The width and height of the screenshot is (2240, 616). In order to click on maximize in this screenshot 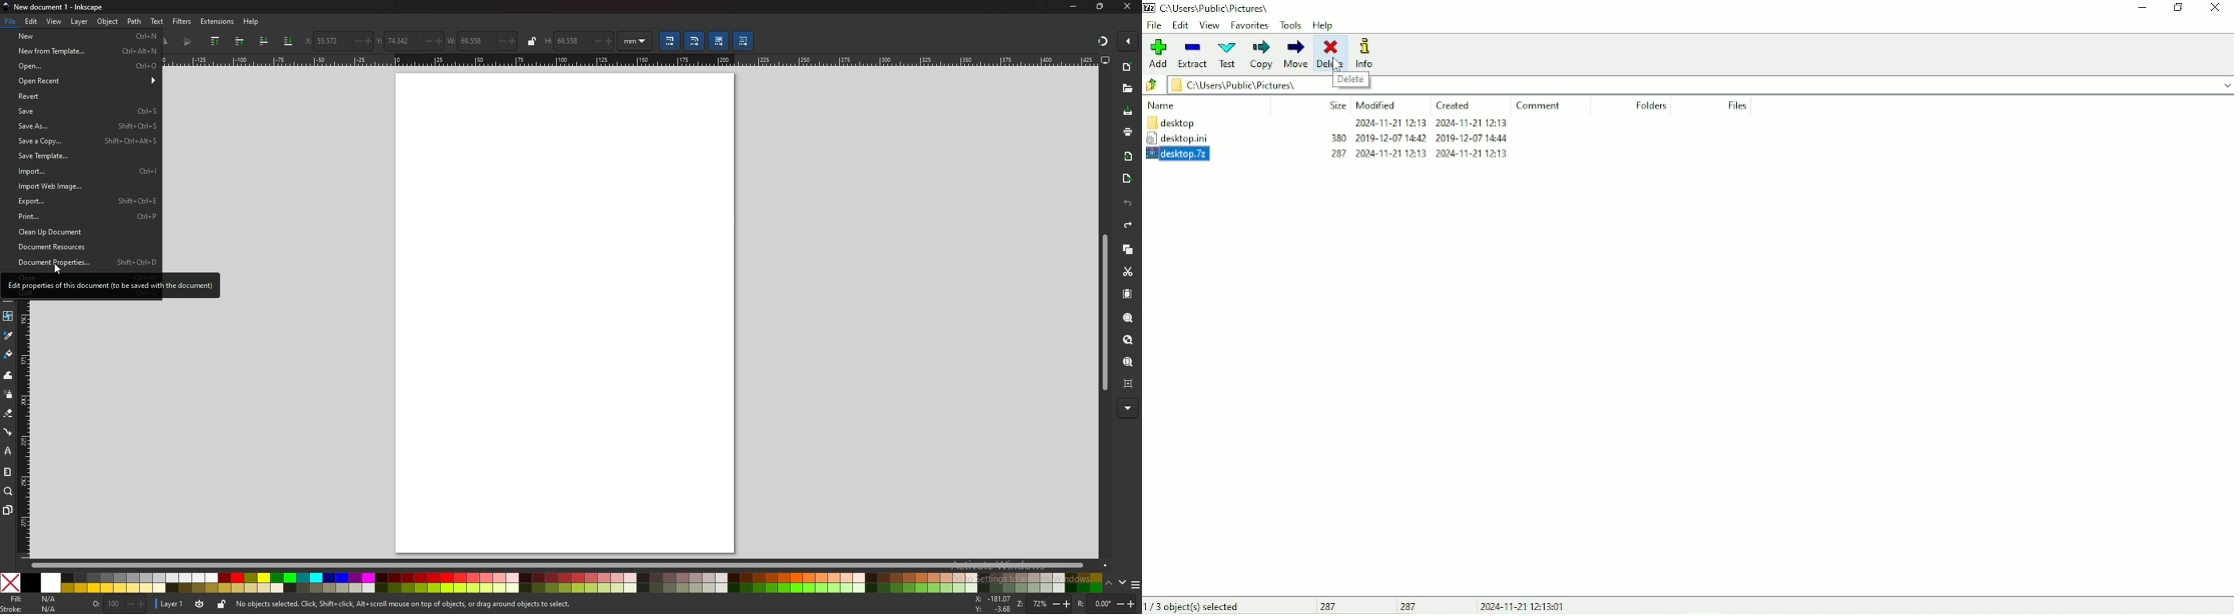, I will do `click(1101, 7)`.